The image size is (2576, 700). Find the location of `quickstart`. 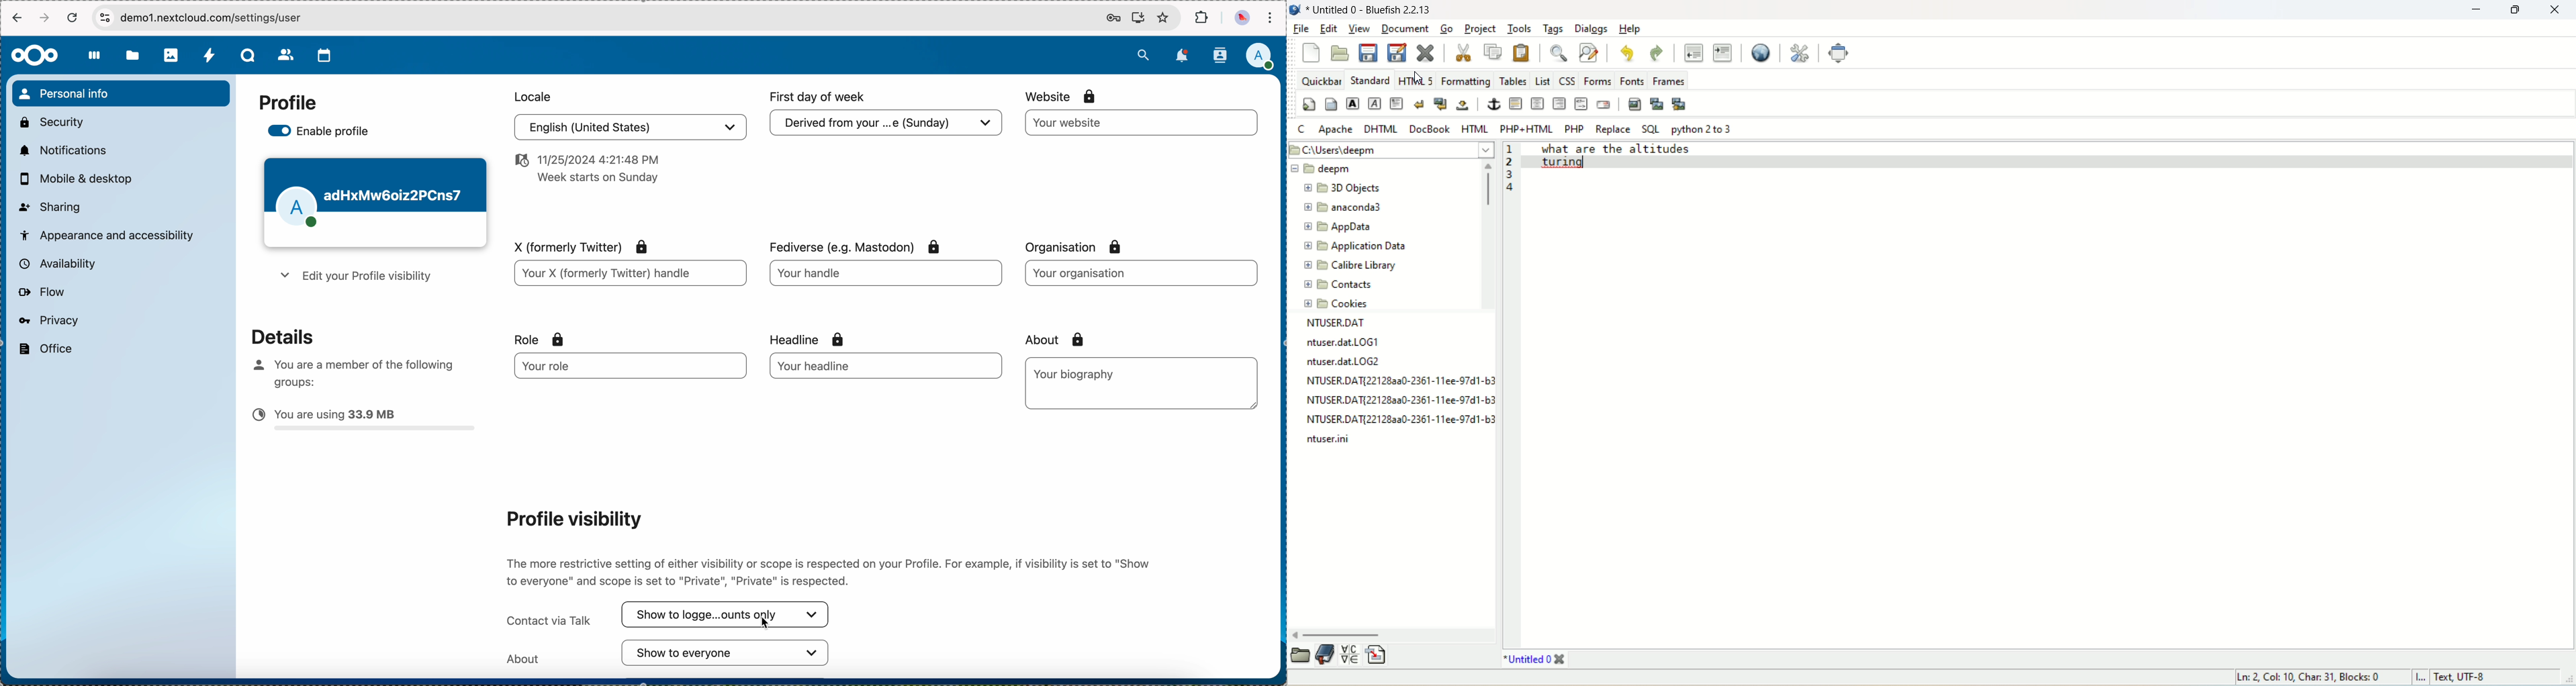

quickstart is located at coordinates (1309, 103).